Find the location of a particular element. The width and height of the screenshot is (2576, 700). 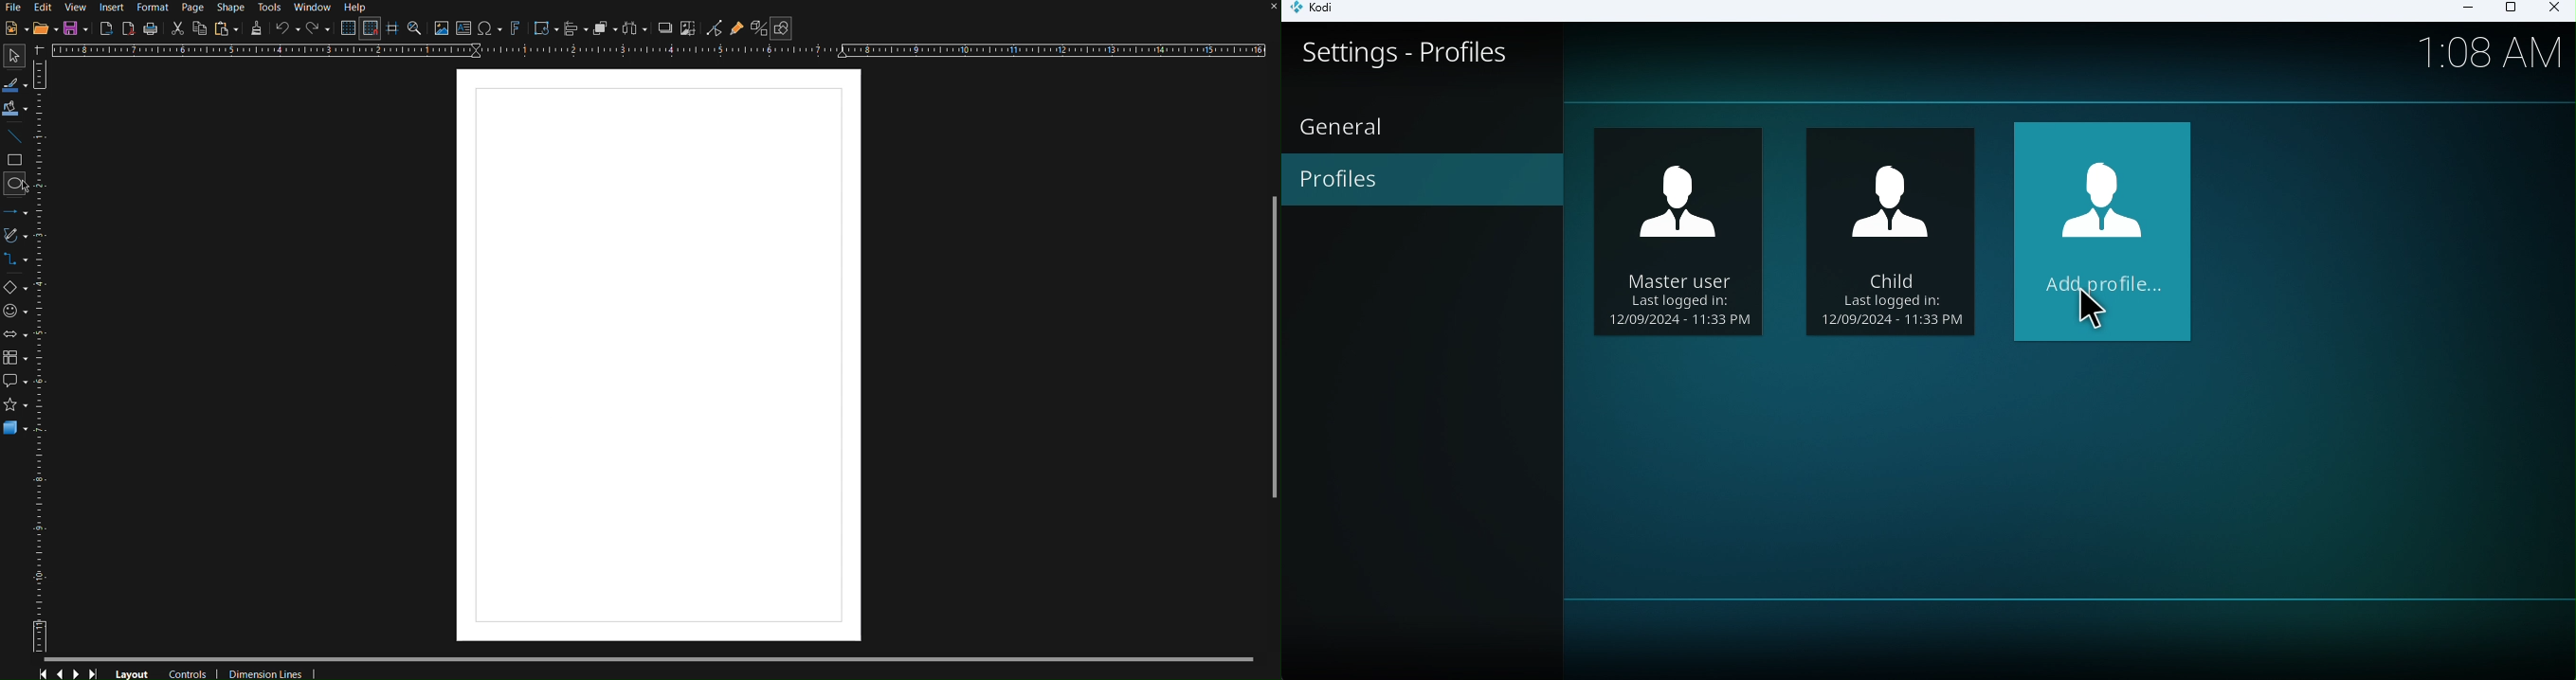

Open is located at coordinates (45, 30).